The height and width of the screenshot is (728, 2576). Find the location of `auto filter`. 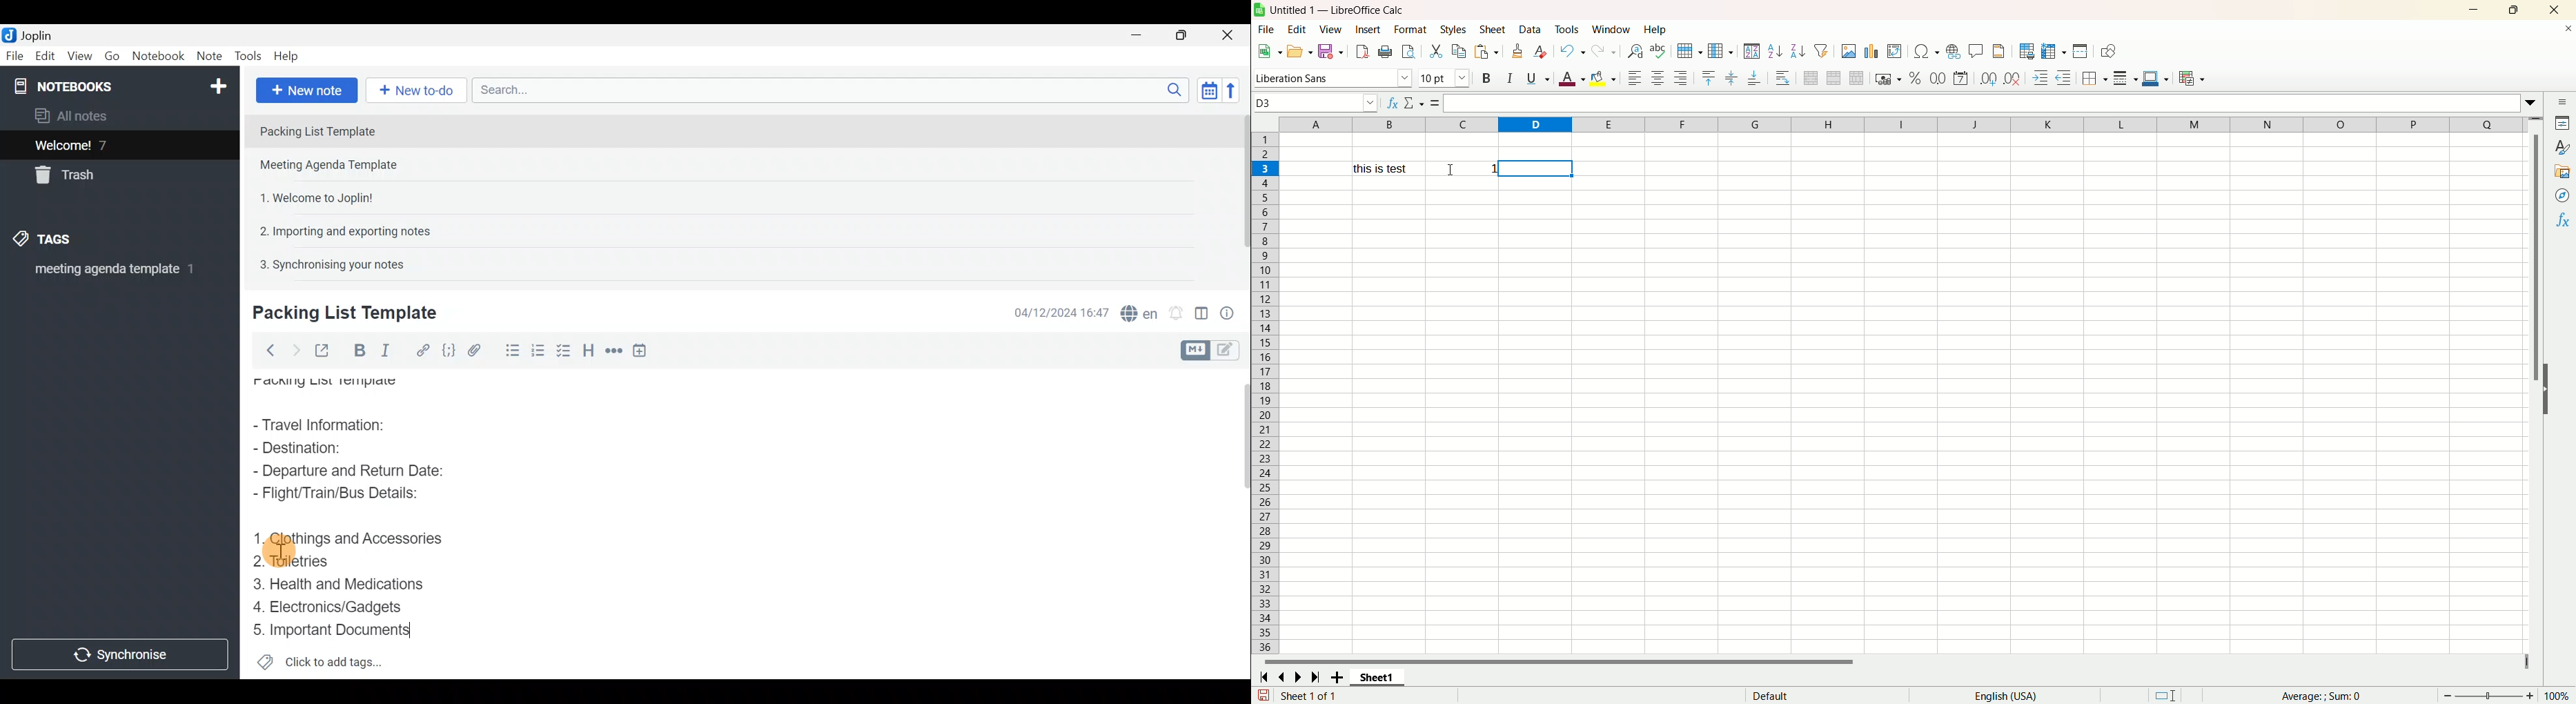

auto filter is located at coordinates (1821, 49).